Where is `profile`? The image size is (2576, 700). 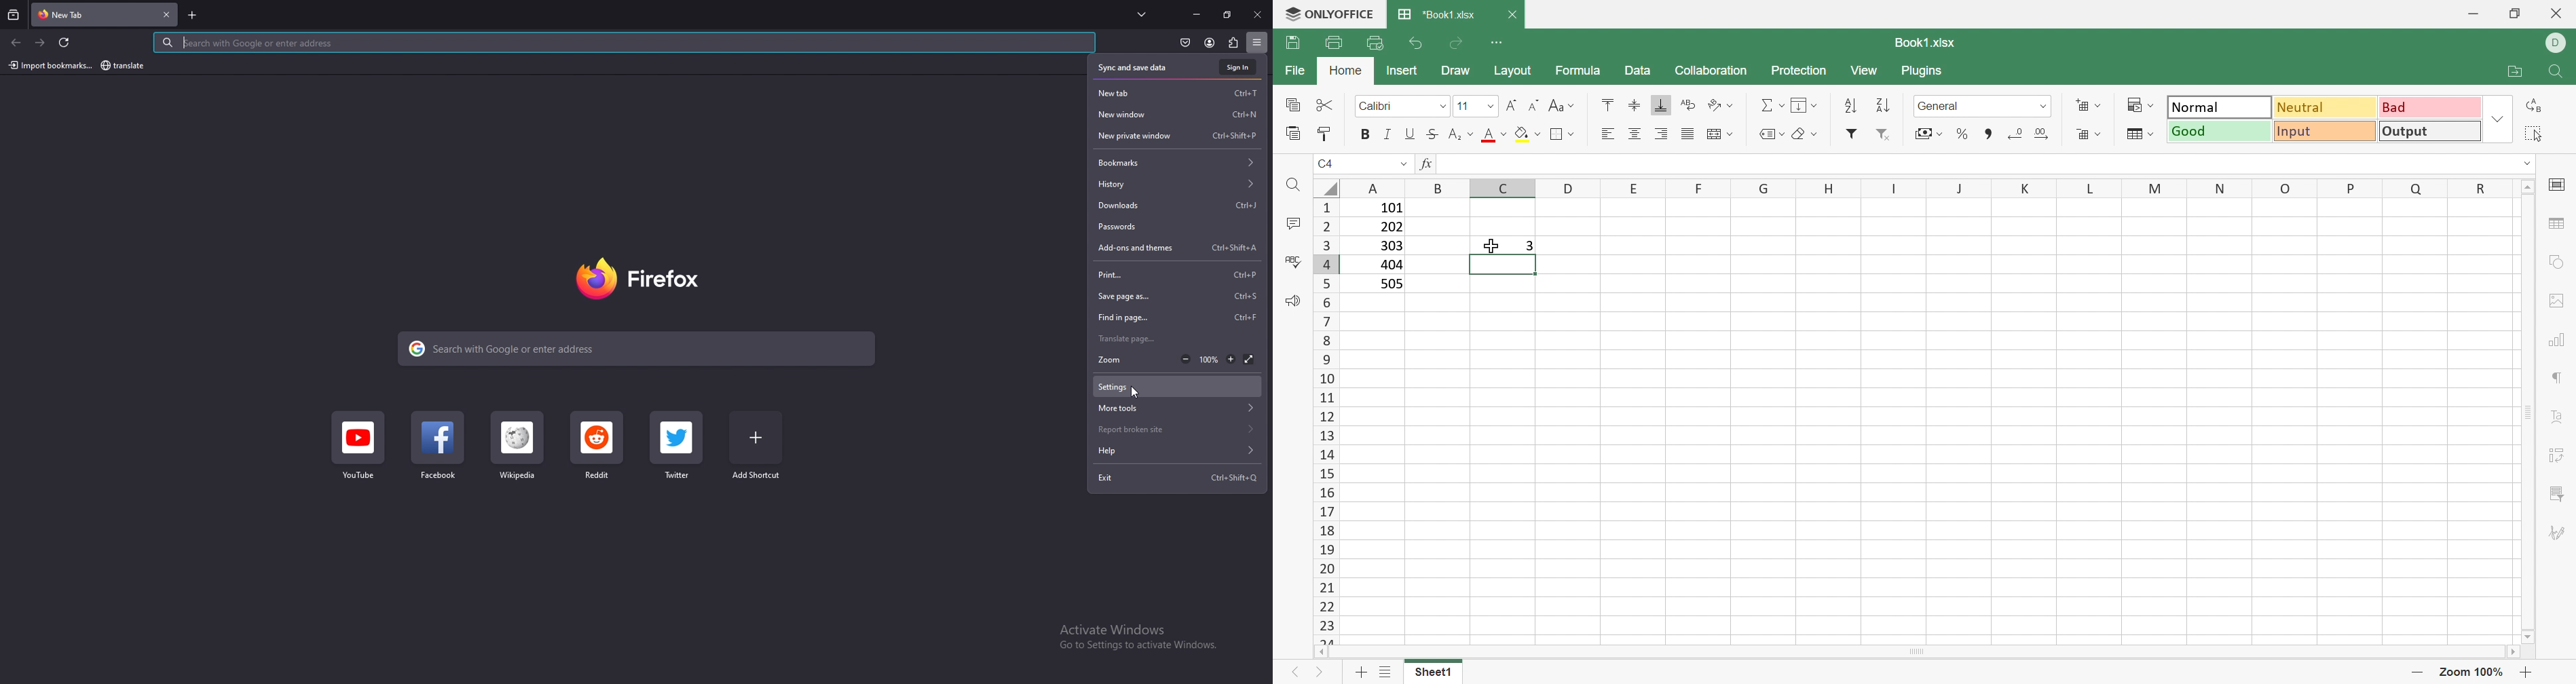 profile is located at coordinates (1210, 44).